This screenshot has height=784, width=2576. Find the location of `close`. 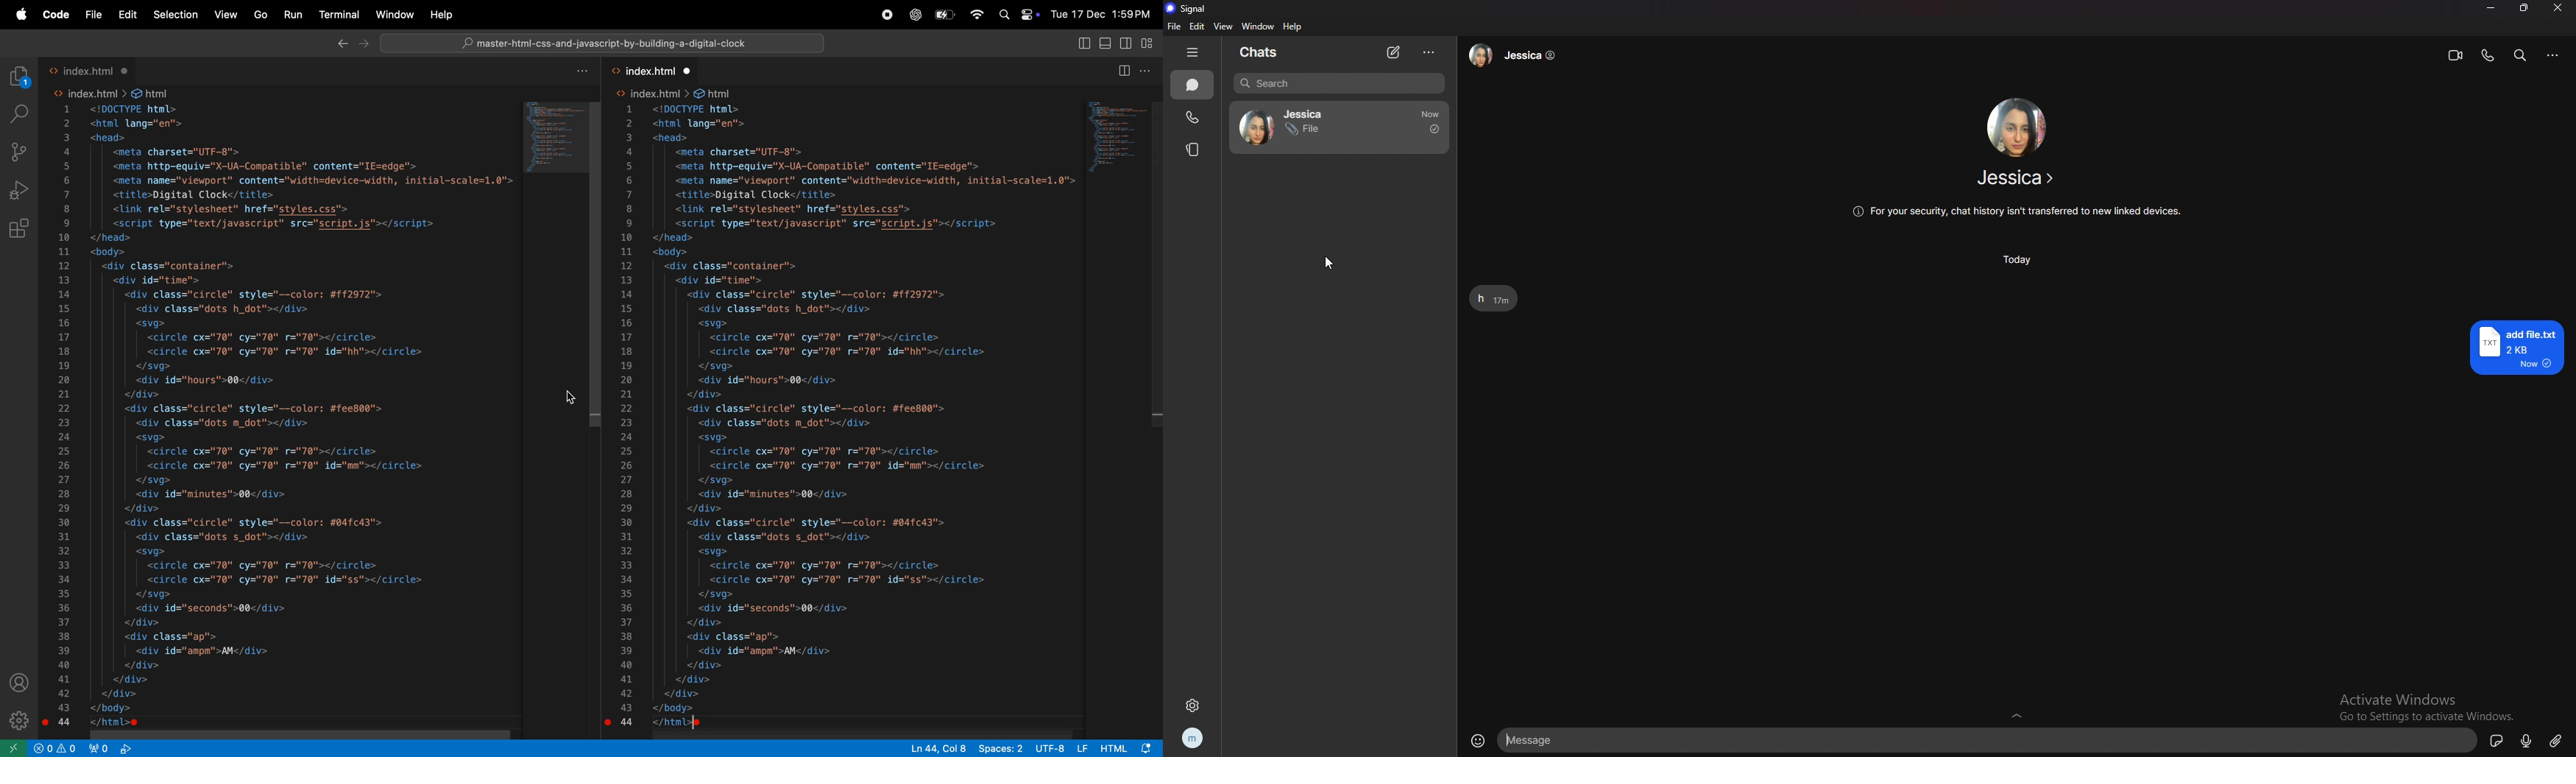

close is located at coordinates (2555, 9).